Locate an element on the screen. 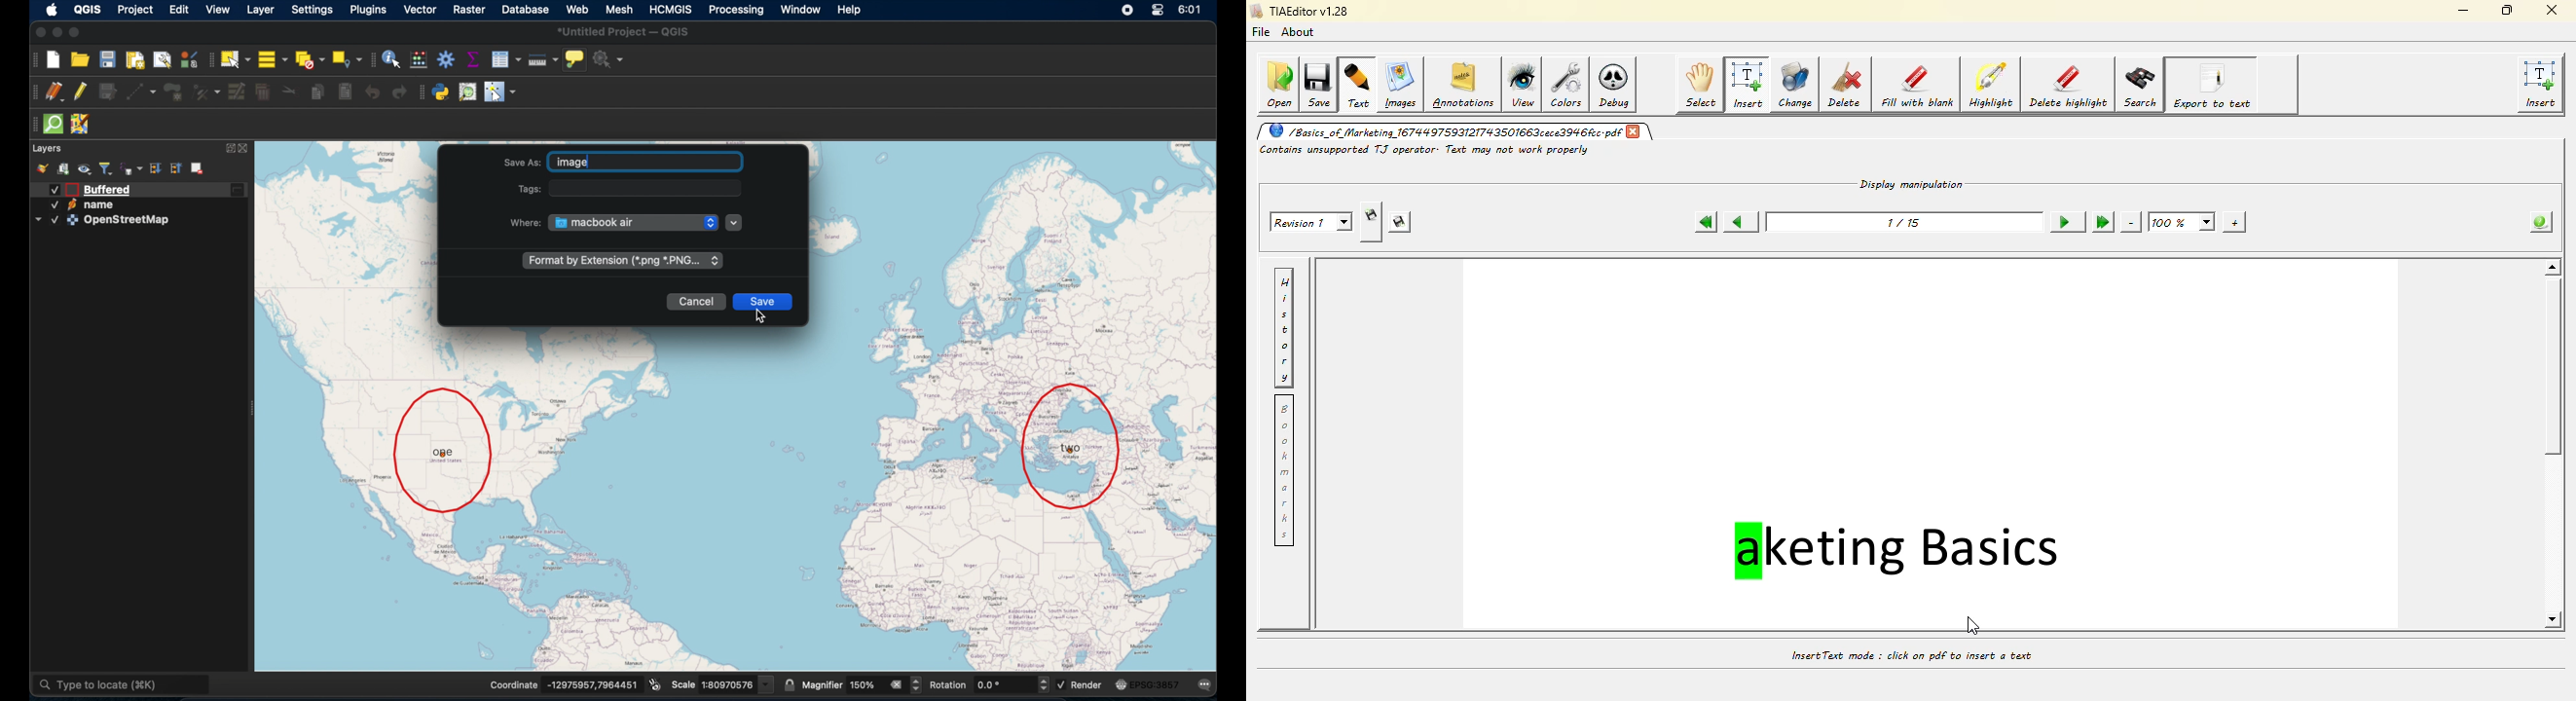 The height and width of the screenshot is (728, 2576). modify attributes is located at coordinates (236, 92).